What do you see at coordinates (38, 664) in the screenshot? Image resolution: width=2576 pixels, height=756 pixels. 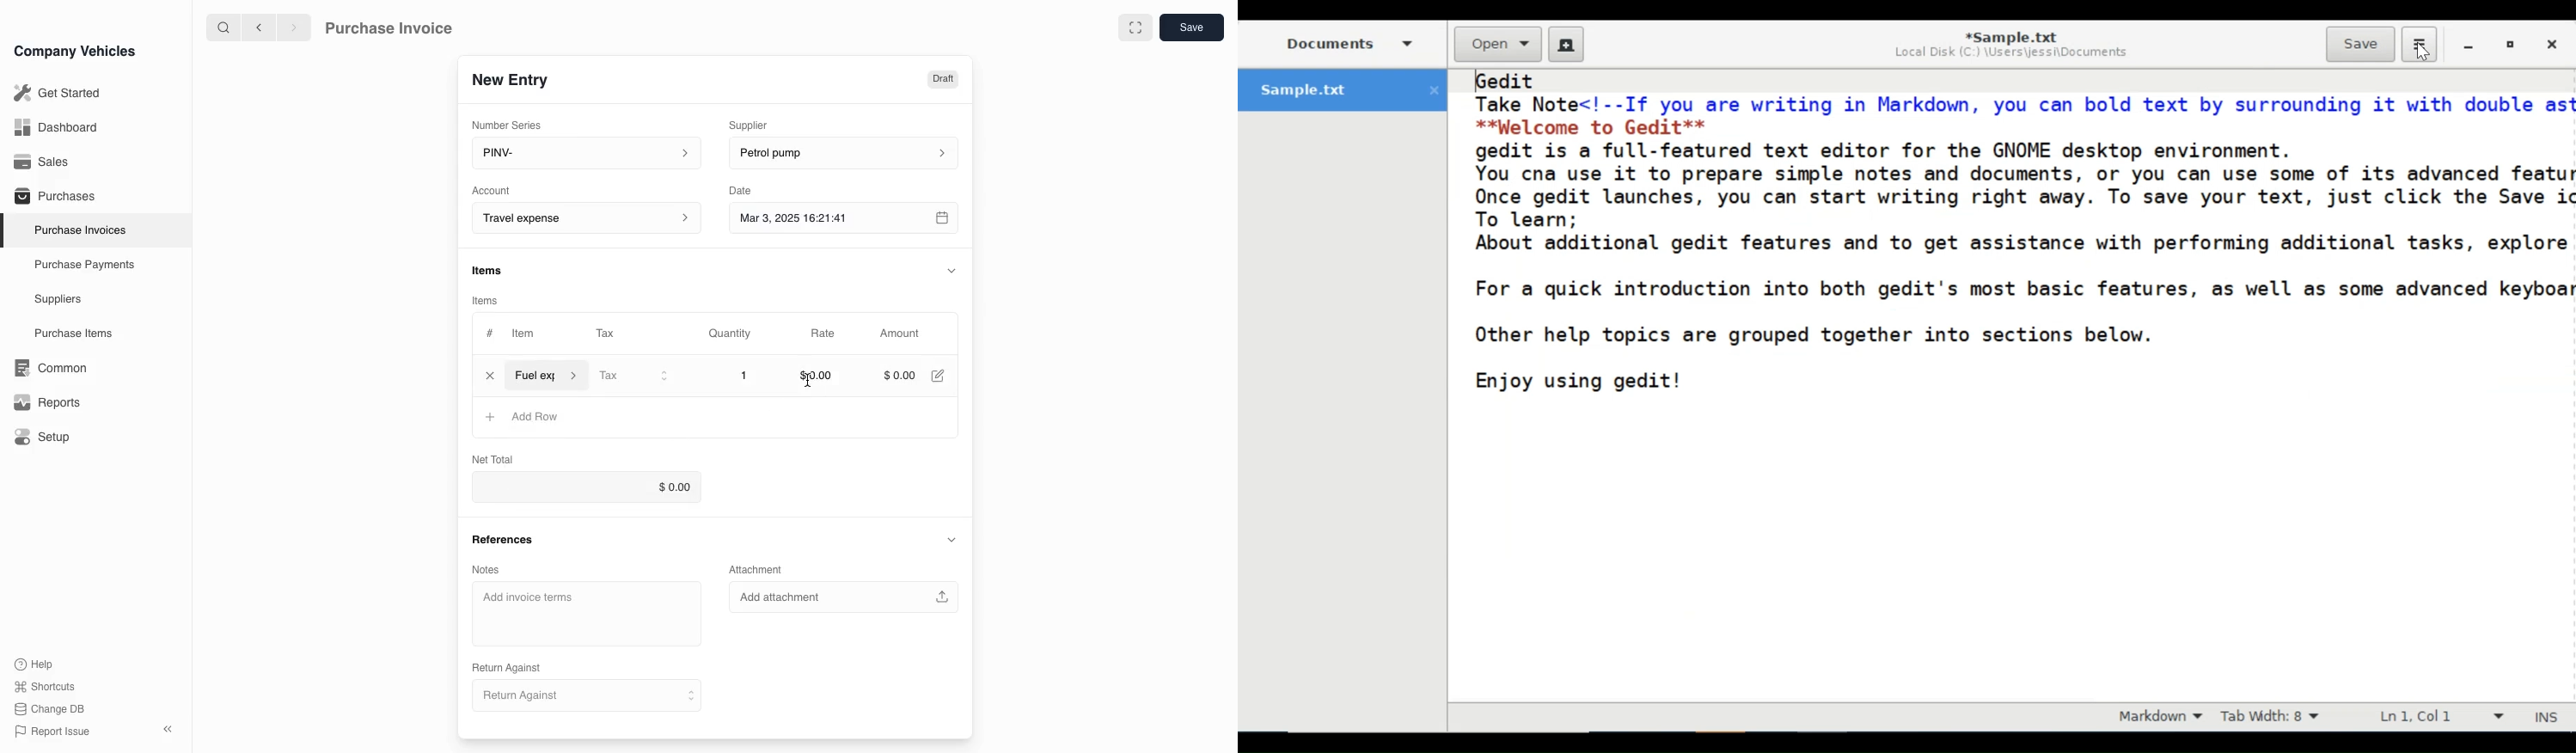 I see `Help` at bounding box center [38, 664].